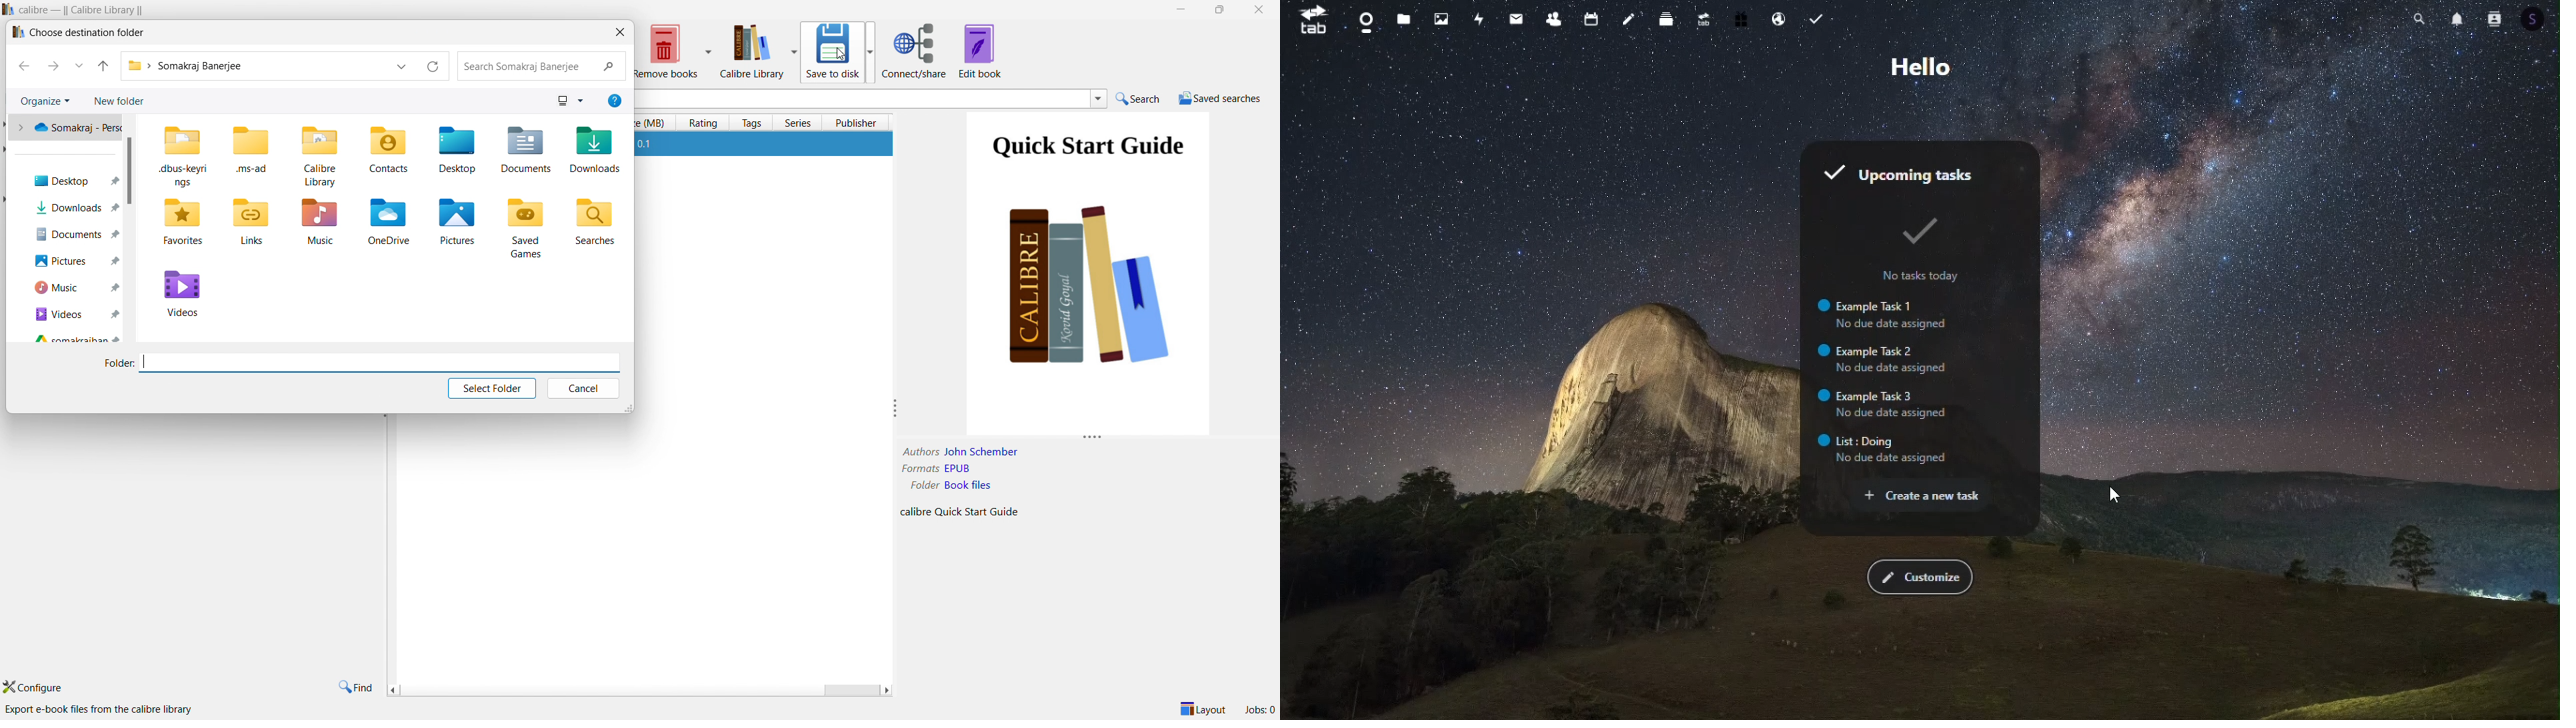 This screenshot has width=2576, height=728. Describe the element at coordinates (914, 51) in the screenshot. I see `connect/share` at that location.